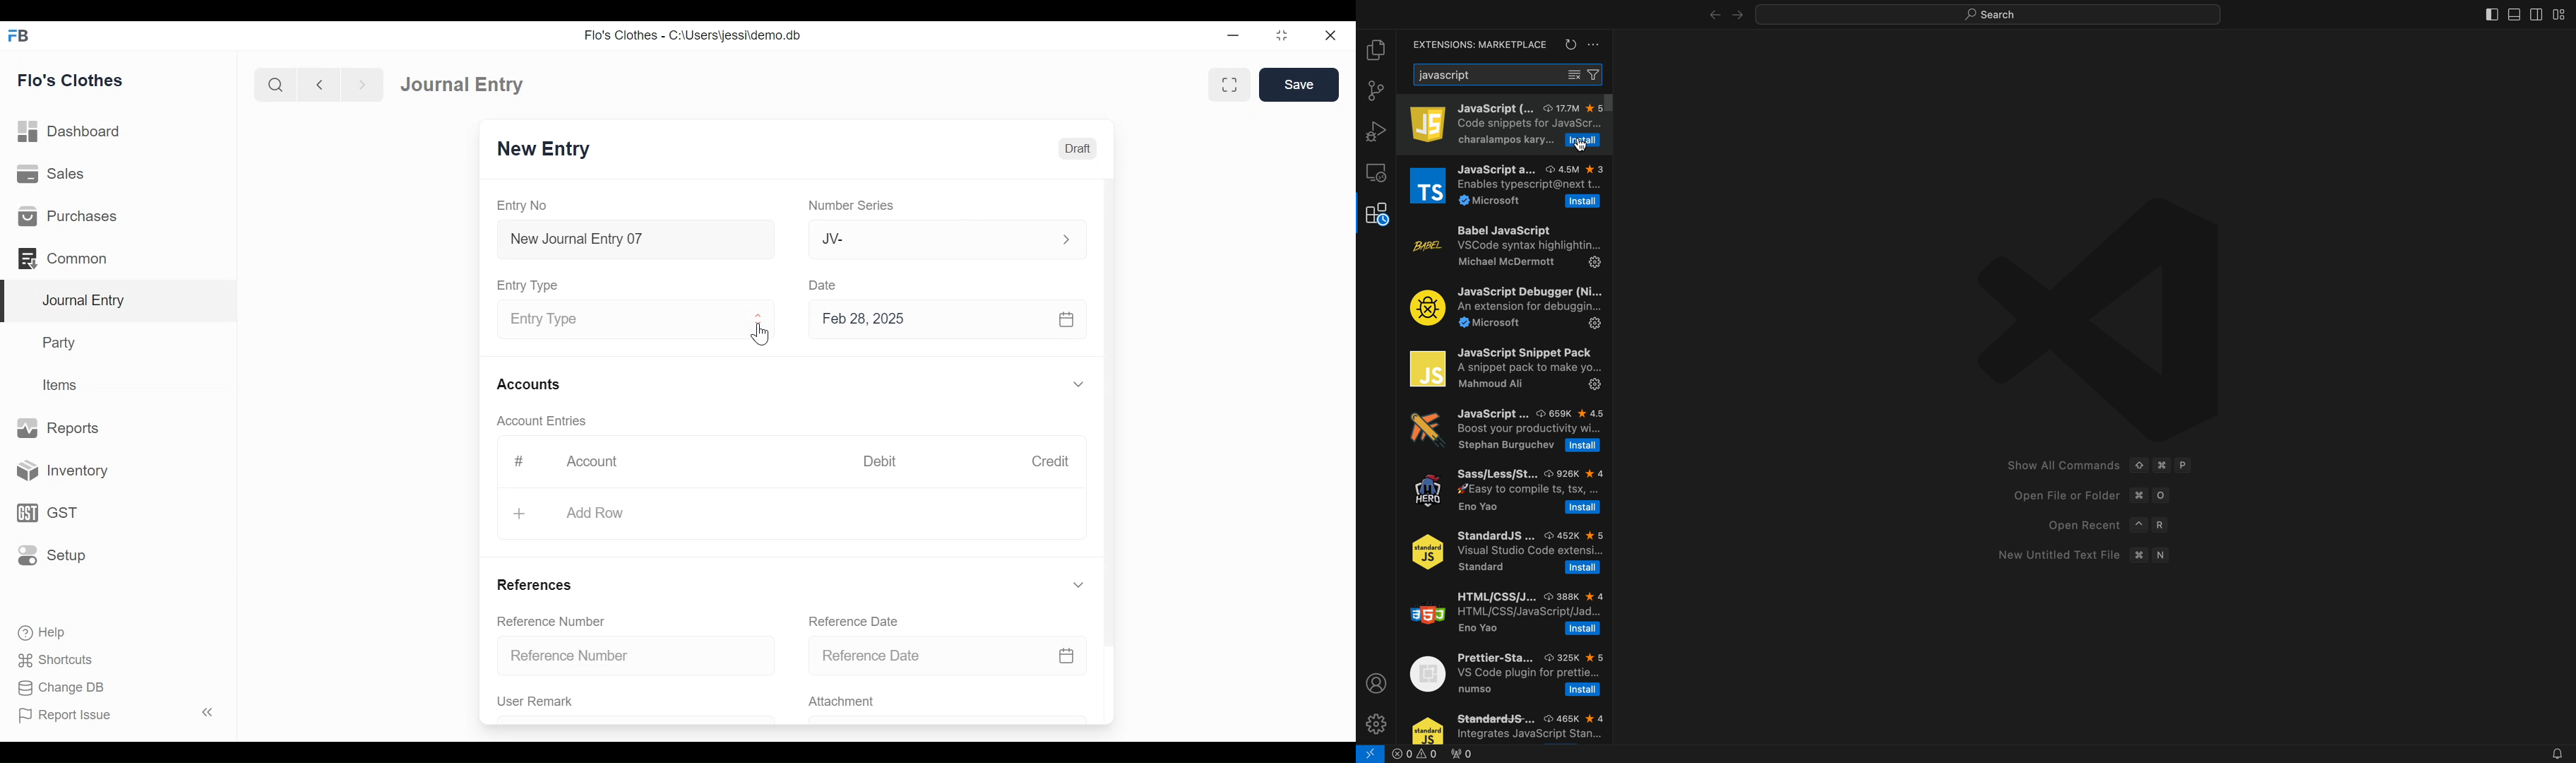 The image size is (2576, 784). Describe the element at coordinates (878, 461) in the screenshot. I see `Debit` at that location.